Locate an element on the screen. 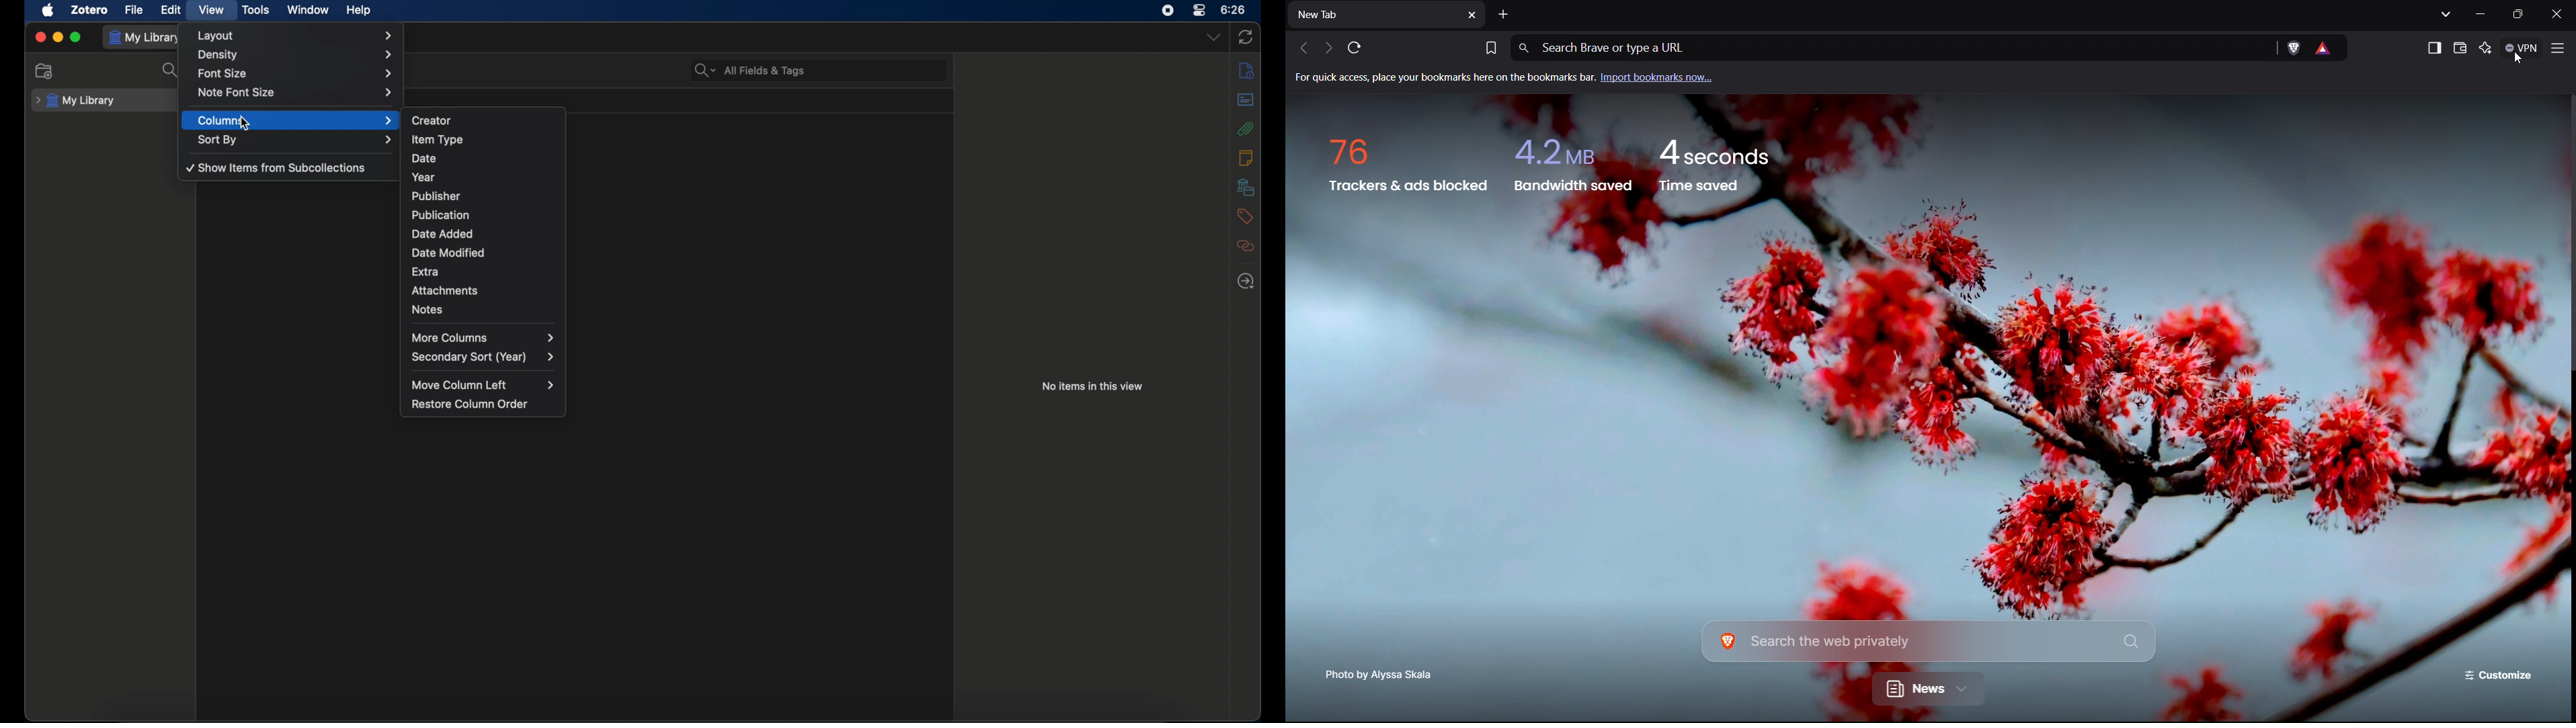 The image size is (2576, 728). density is located at coordinates (297, 55).